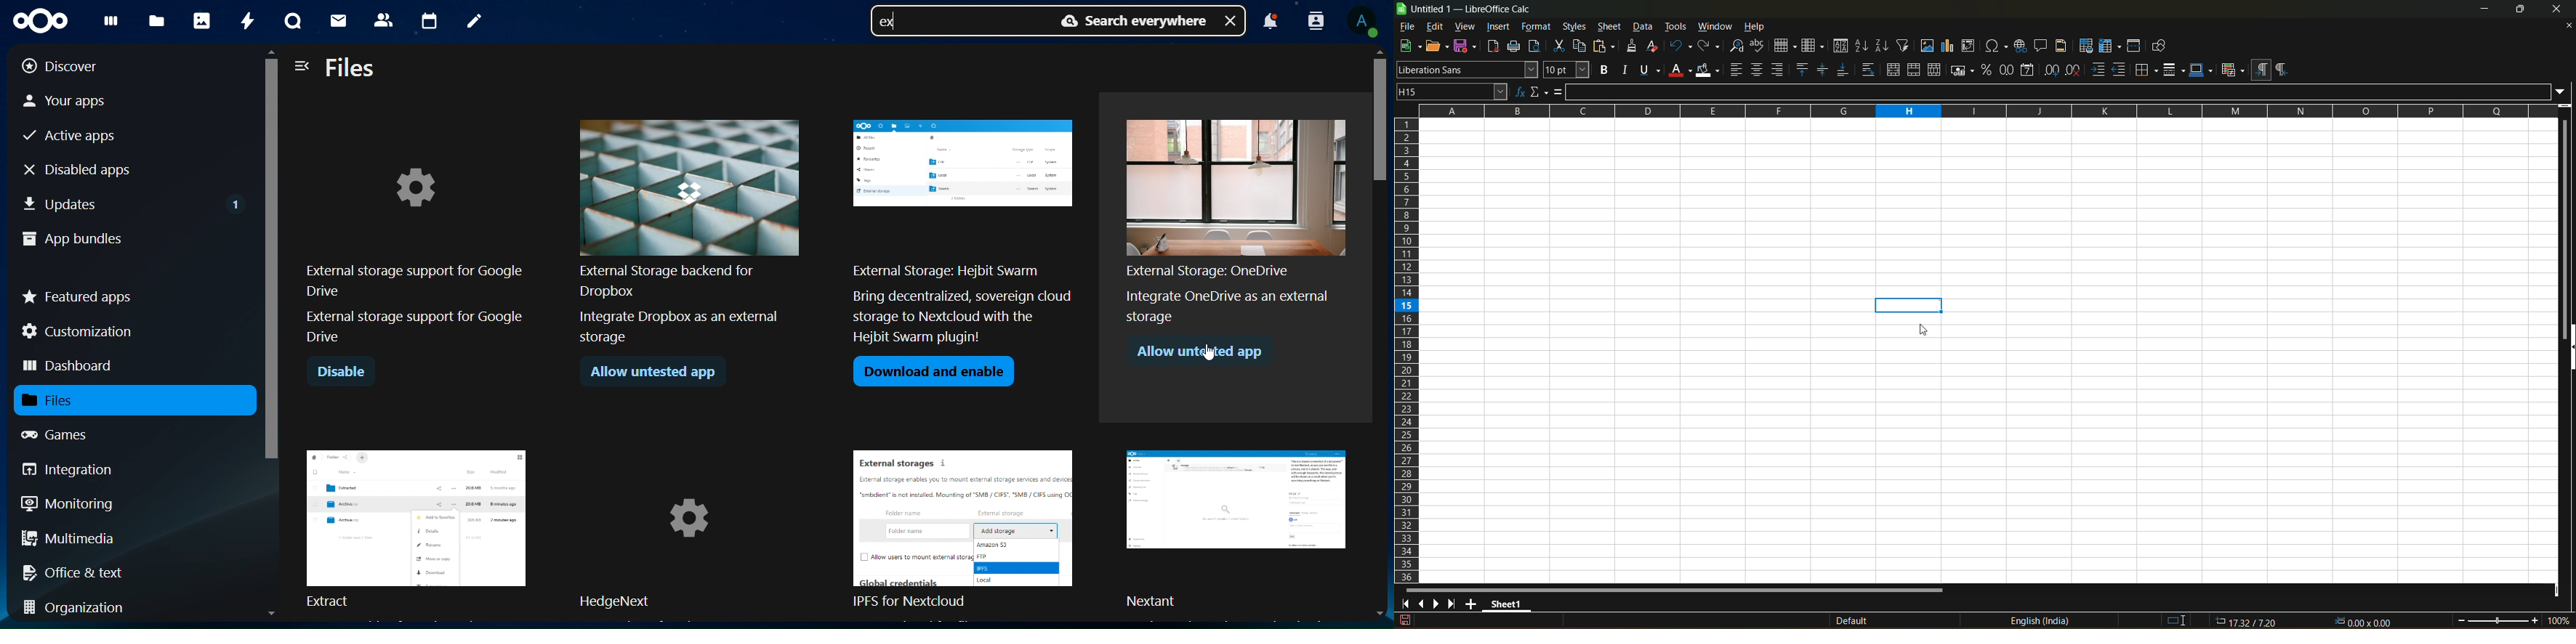  What do you see at coordinates (352, 69) in the screenshot?
I see `files` at bounding box center [352, 69].